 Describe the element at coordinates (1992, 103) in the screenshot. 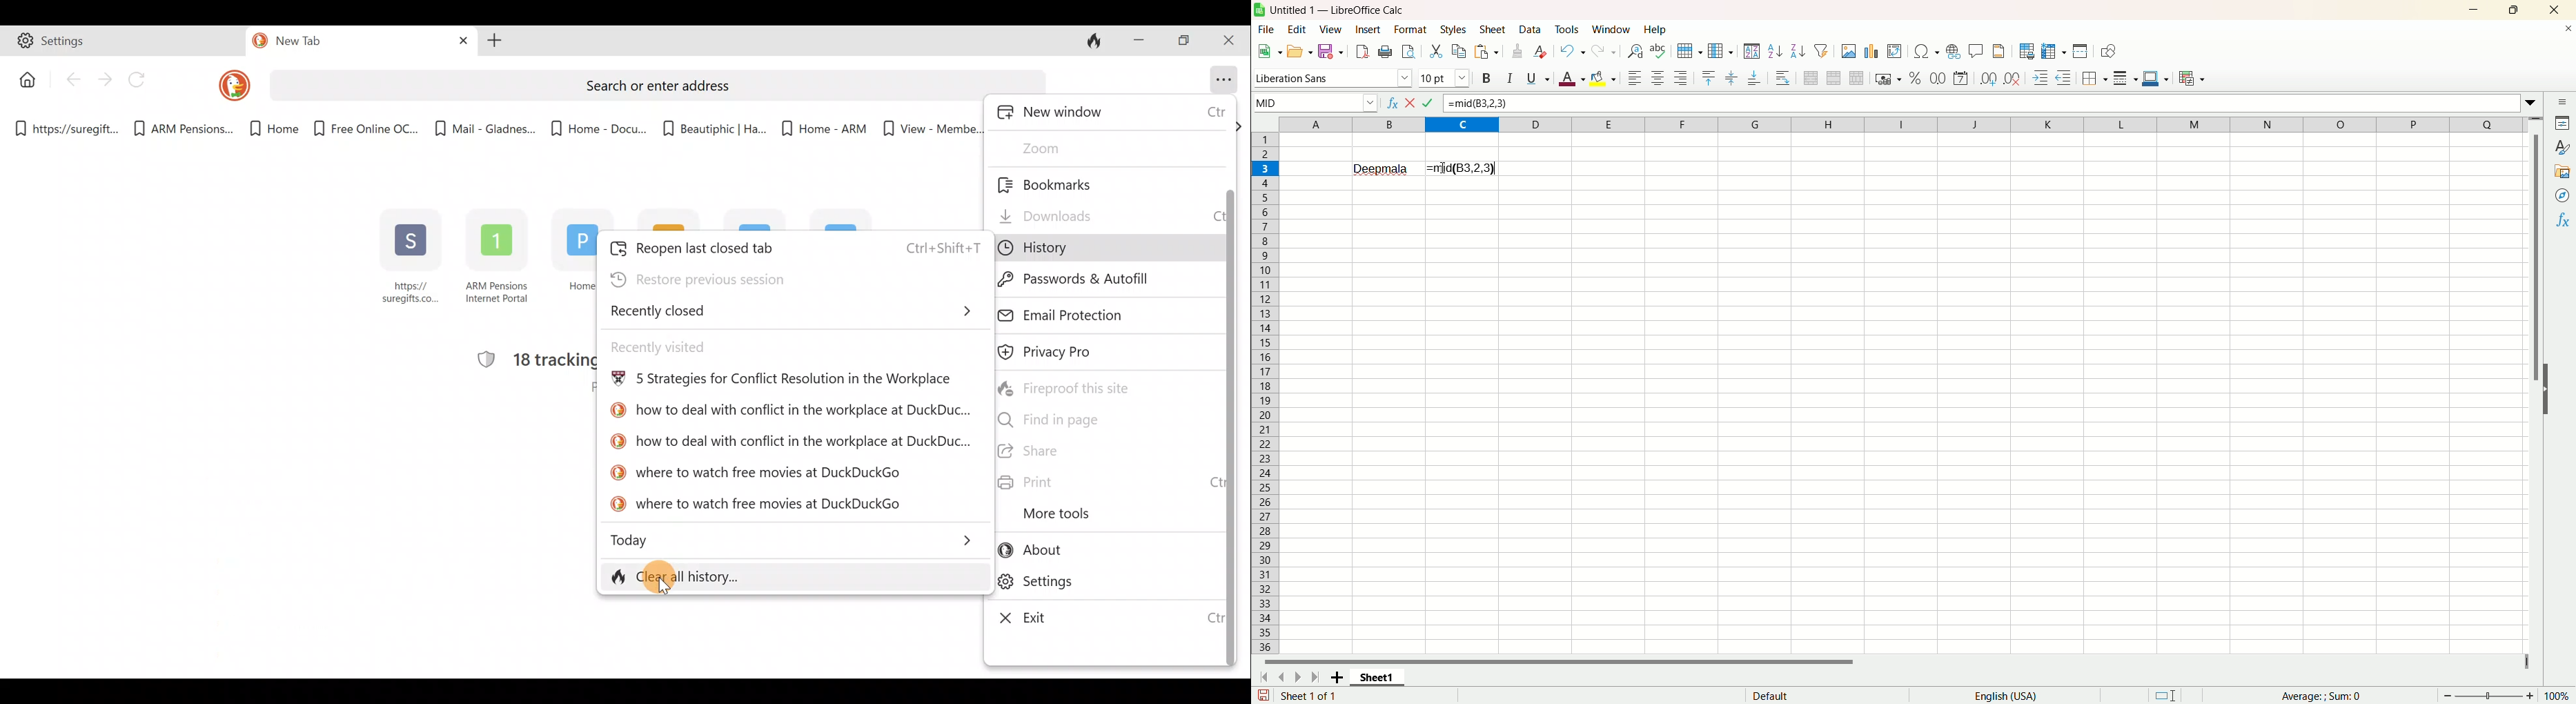

I see `=mid(B3,2,3)` at that location.